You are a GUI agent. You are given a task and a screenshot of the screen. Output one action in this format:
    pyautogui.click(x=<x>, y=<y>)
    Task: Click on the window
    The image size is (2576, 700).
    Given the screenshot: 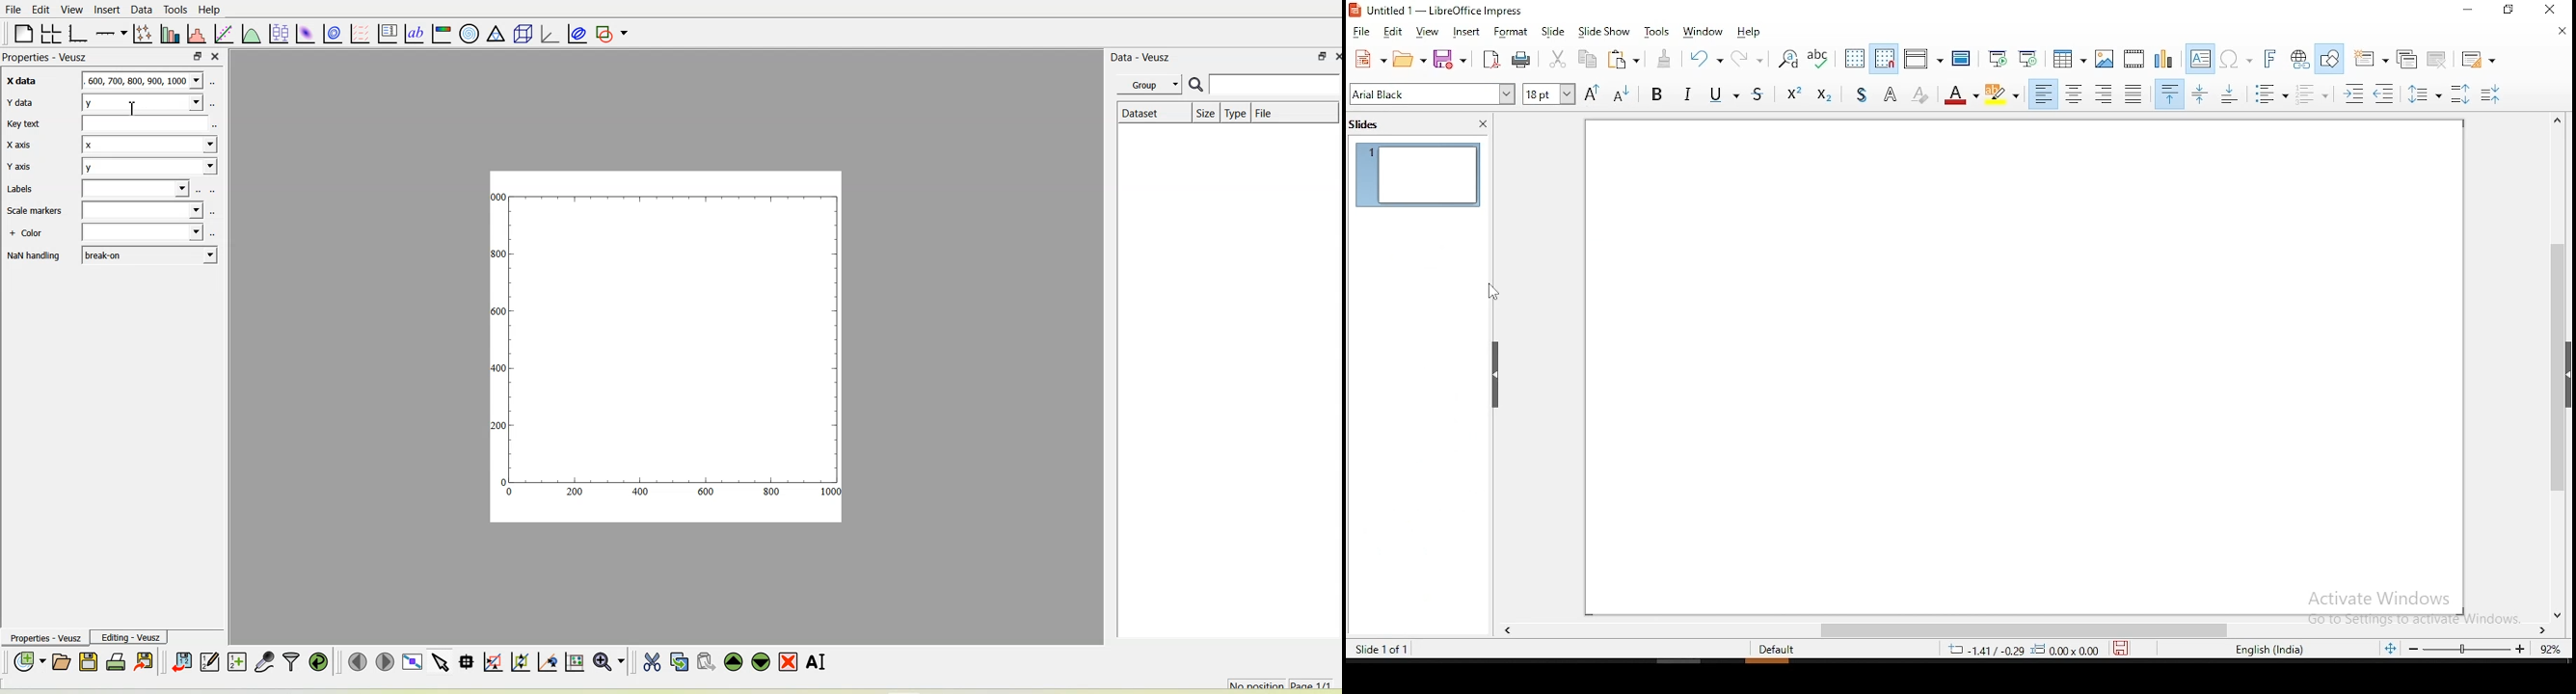 What is the action you would take?
    pyautogui.click(x=1707, y=30)
    